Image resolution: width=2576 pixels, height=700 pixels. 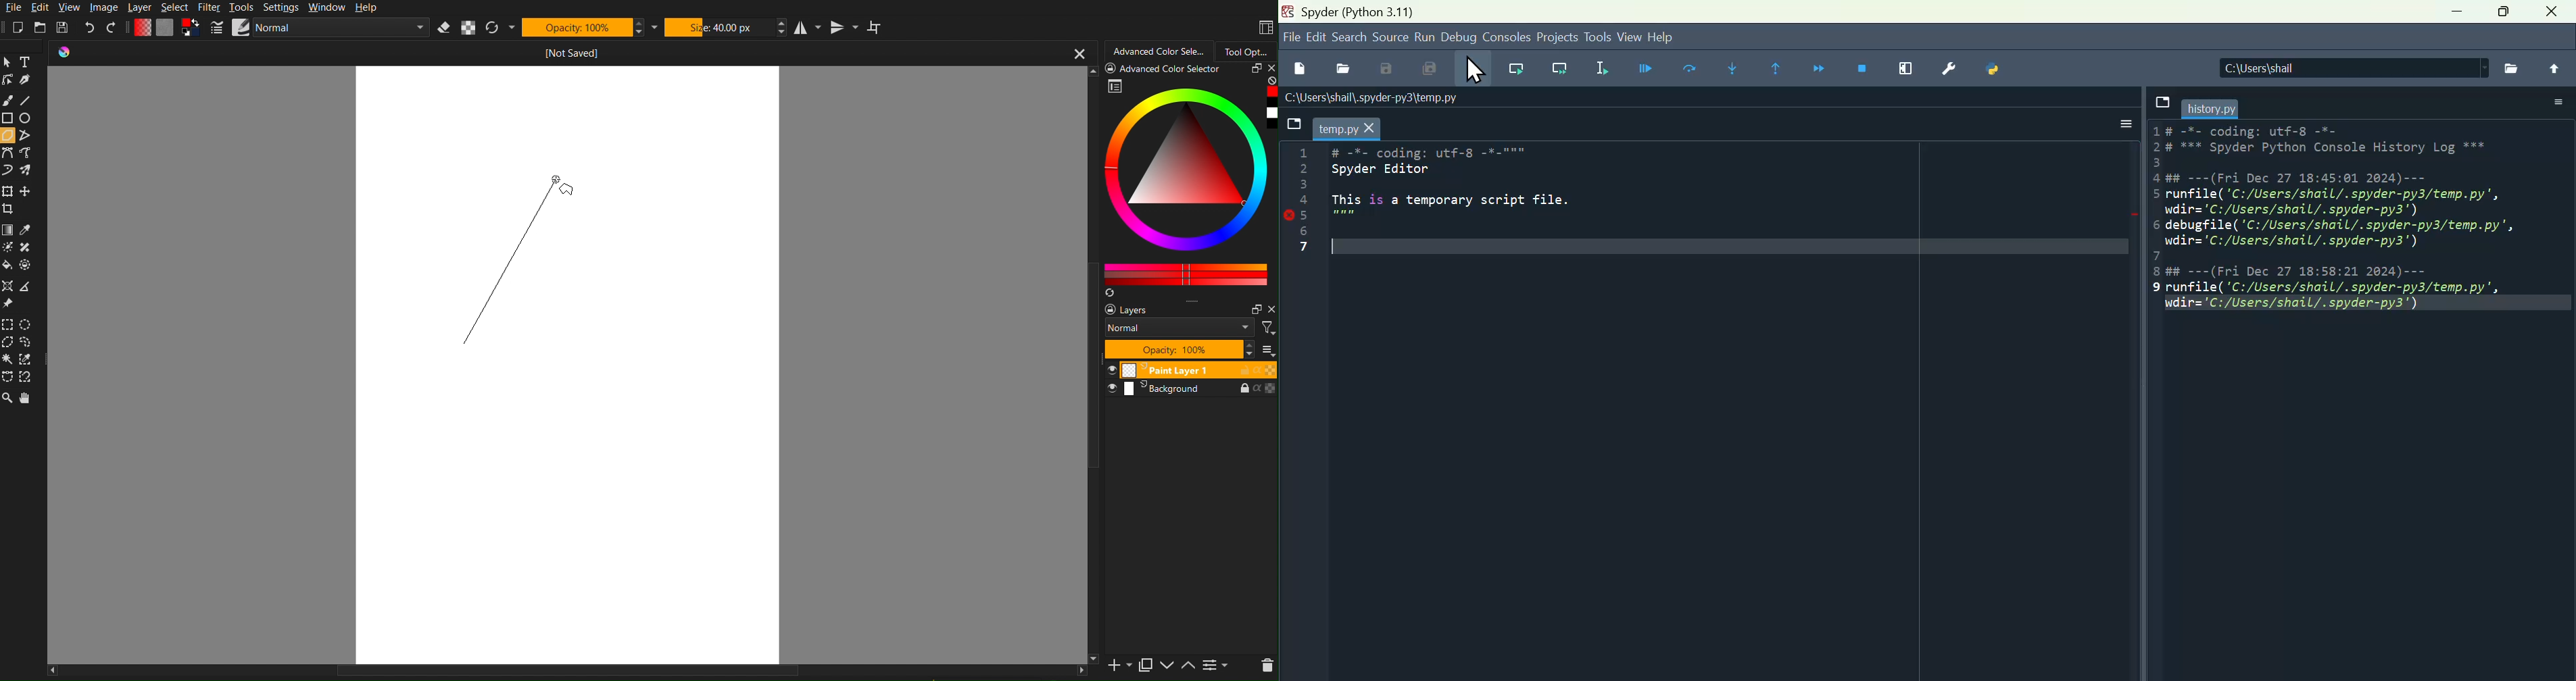 I want to click on Advanced Color Selector, so click(x=1160, y=49).